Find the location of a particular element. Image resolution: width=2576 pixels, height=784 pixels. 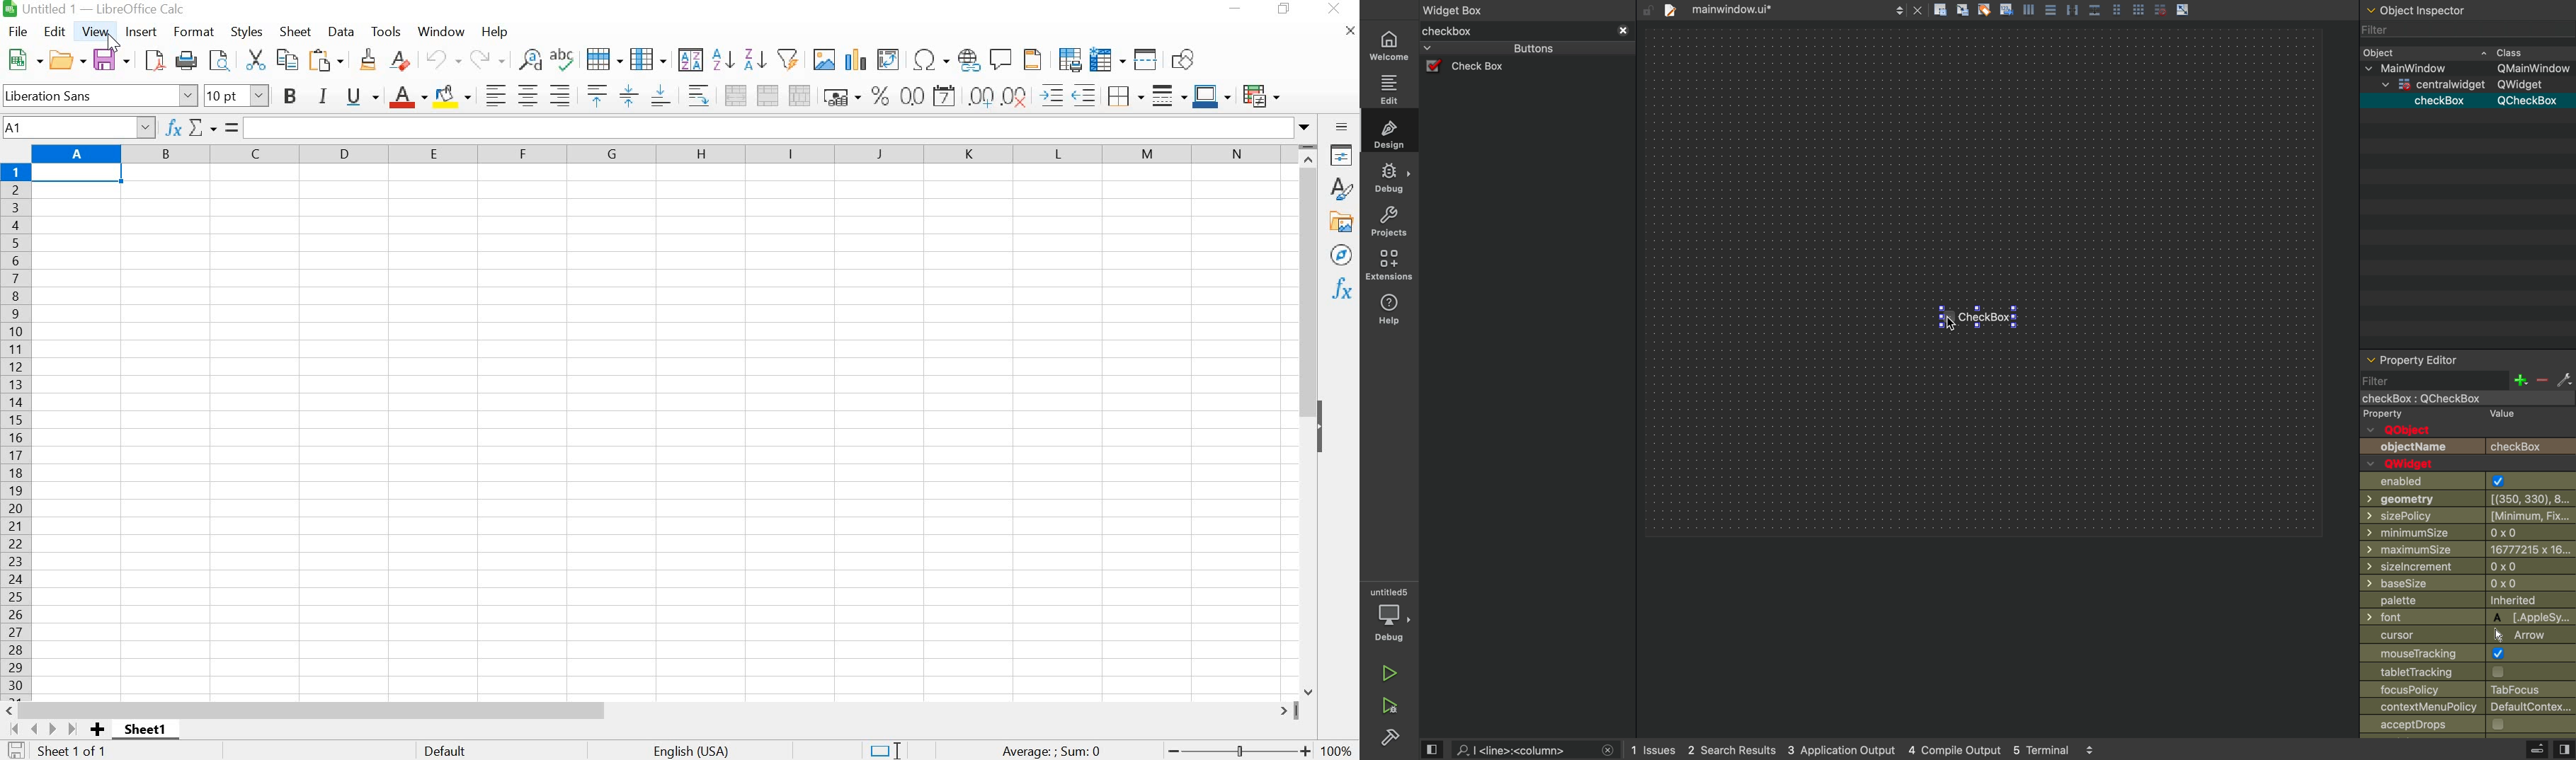

settings is located at coordinates (2565, 381).